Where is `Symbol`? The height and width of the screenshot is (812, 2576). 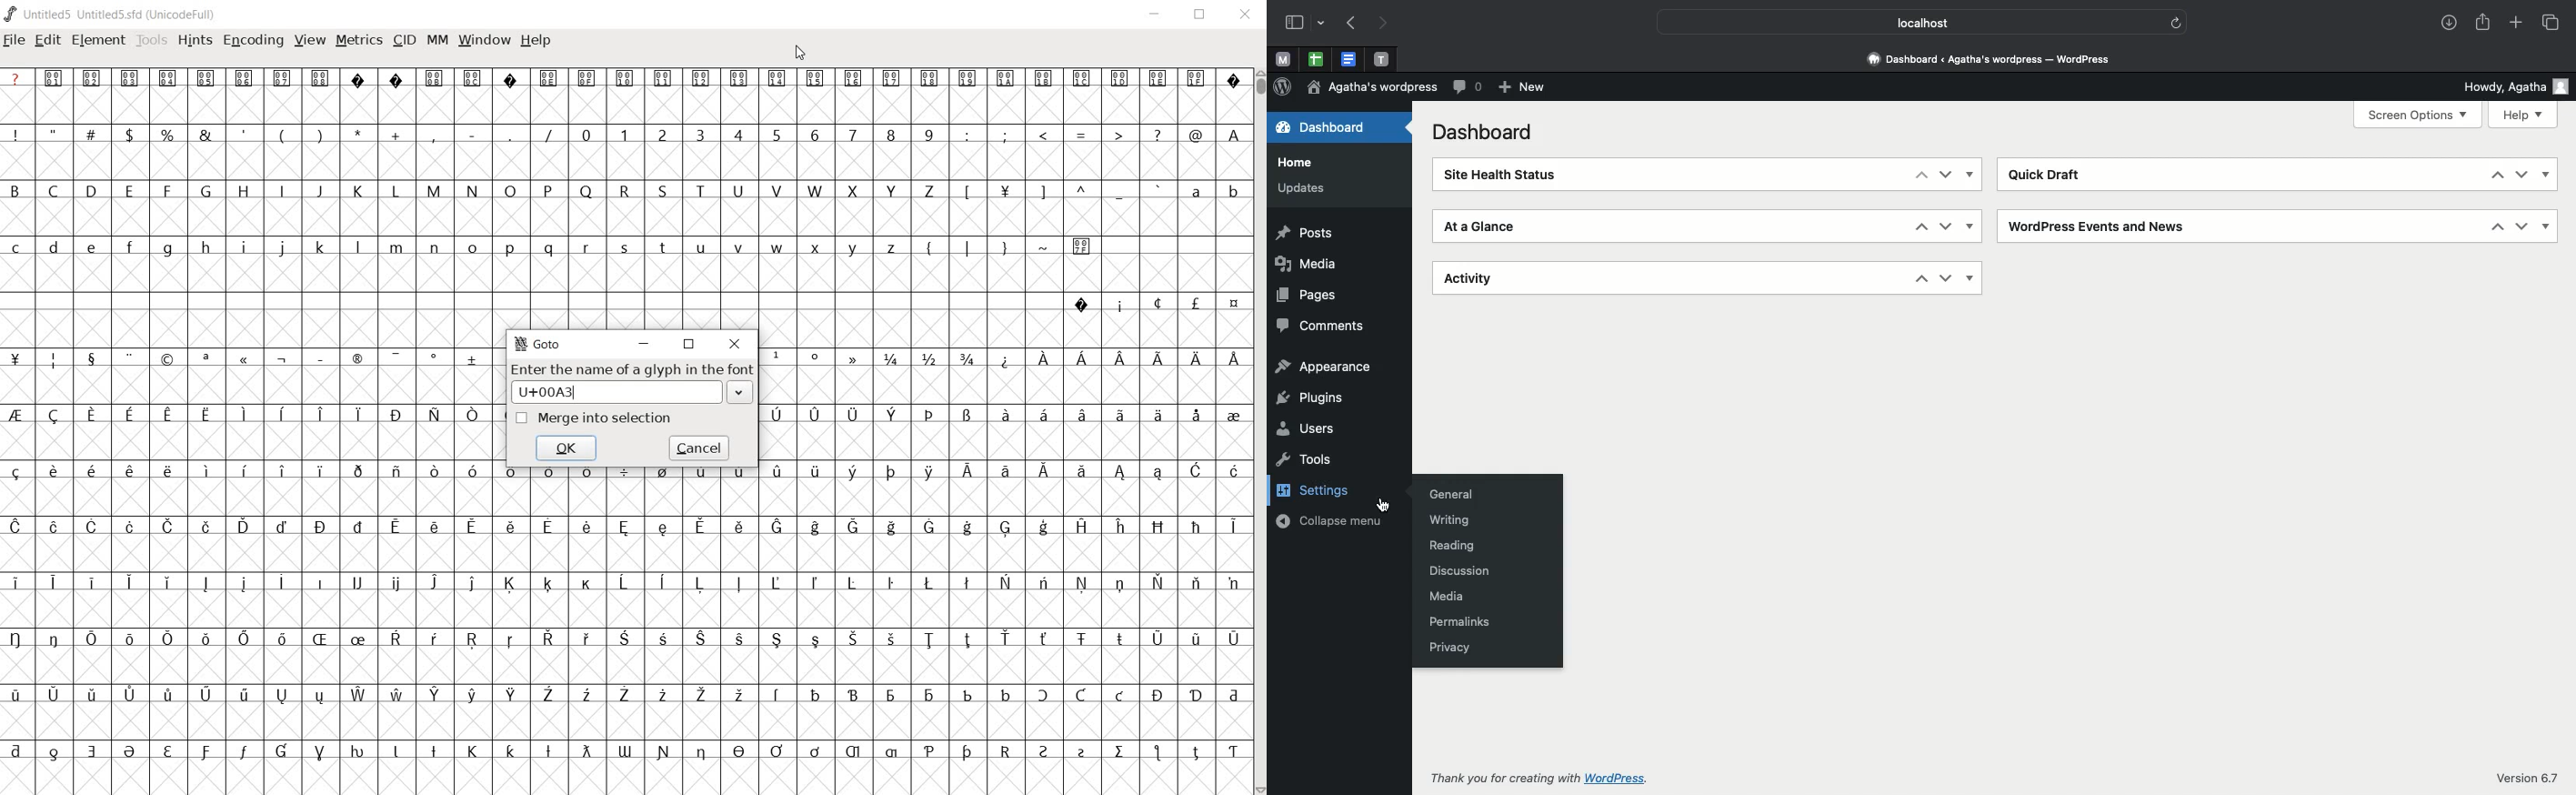 Symbol is located at coordinates (245, 78).